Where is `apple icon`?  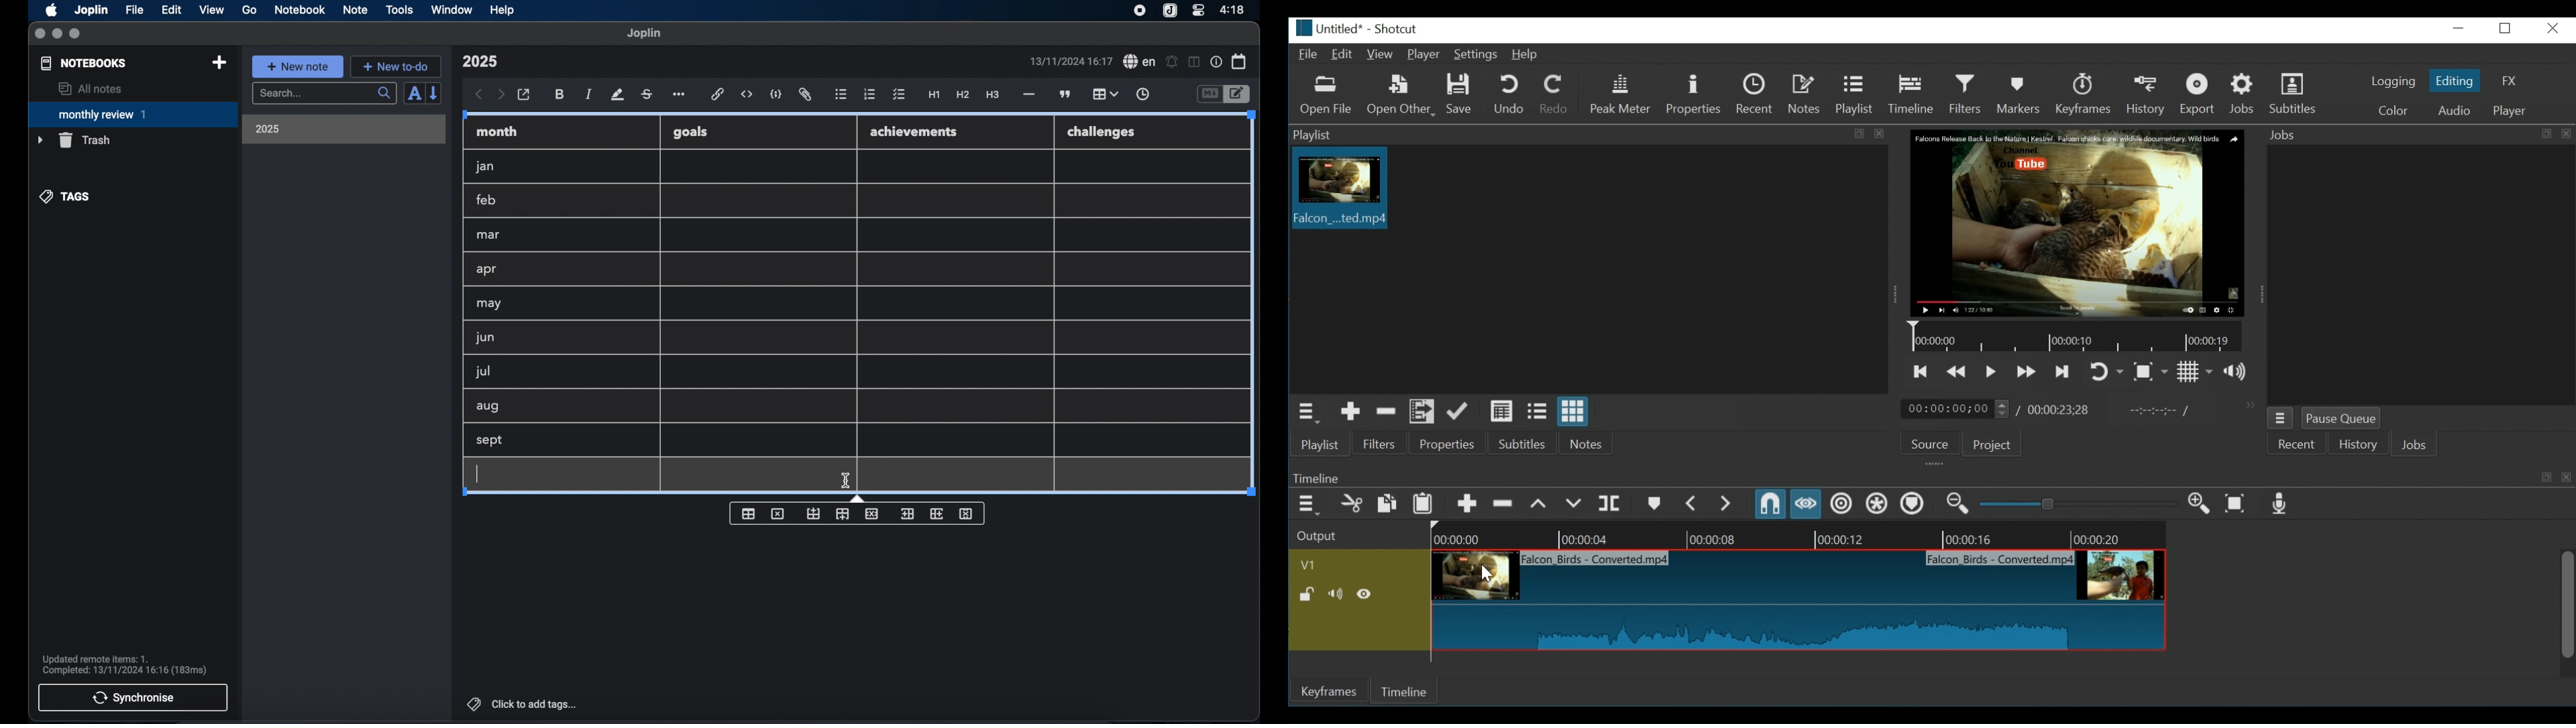 apple icon is located at coordinates (50, 10).